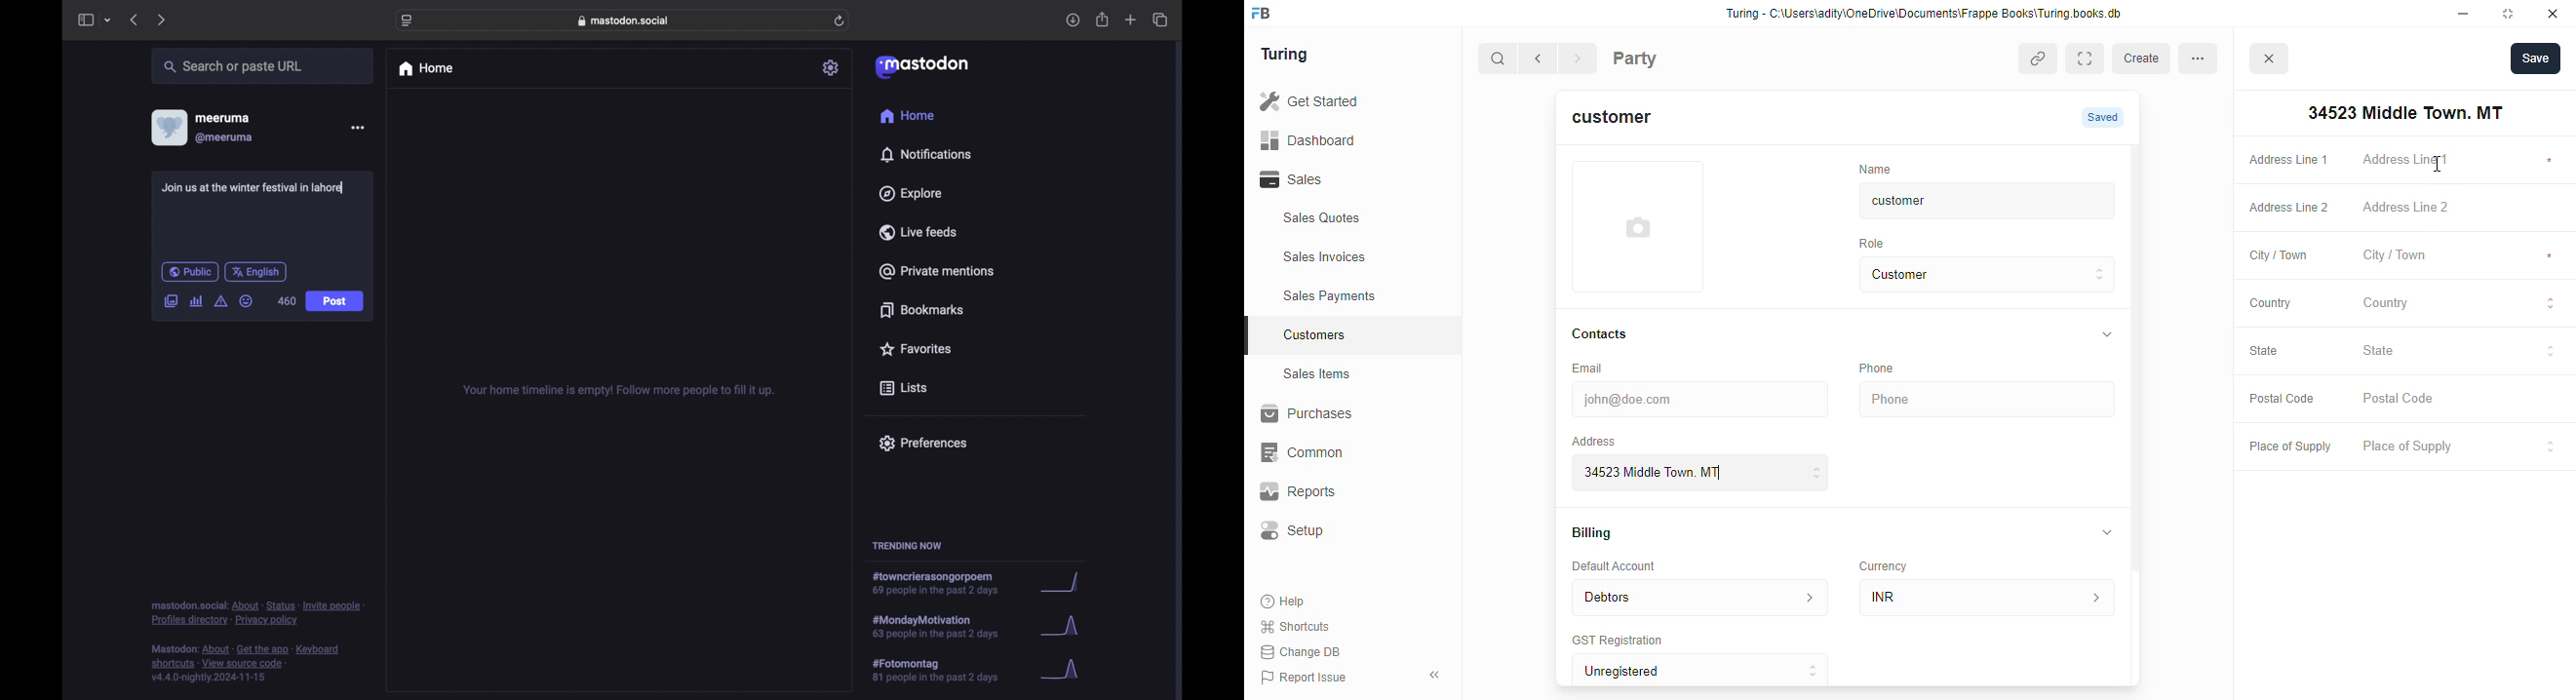  I want to click on preferences, so click(922, 442).